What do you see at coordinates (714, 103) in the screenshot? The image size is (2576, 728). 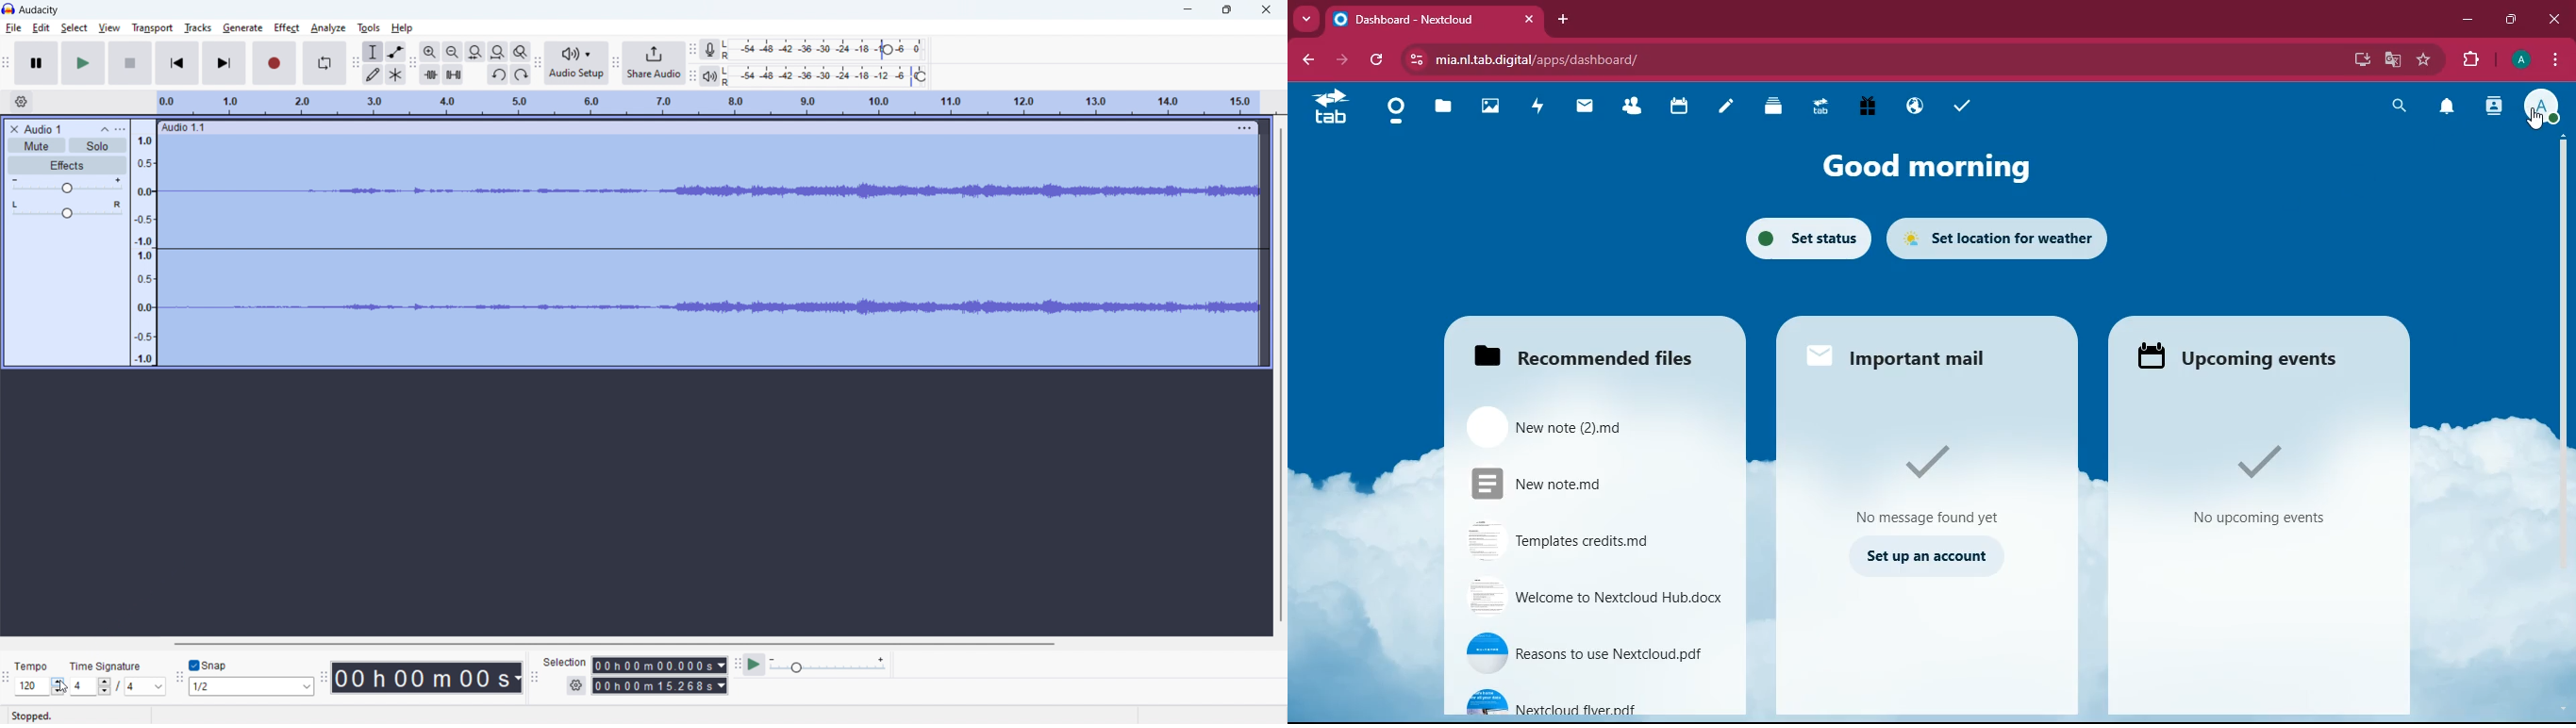 I see `timeline` at bounding box center [714, 103].